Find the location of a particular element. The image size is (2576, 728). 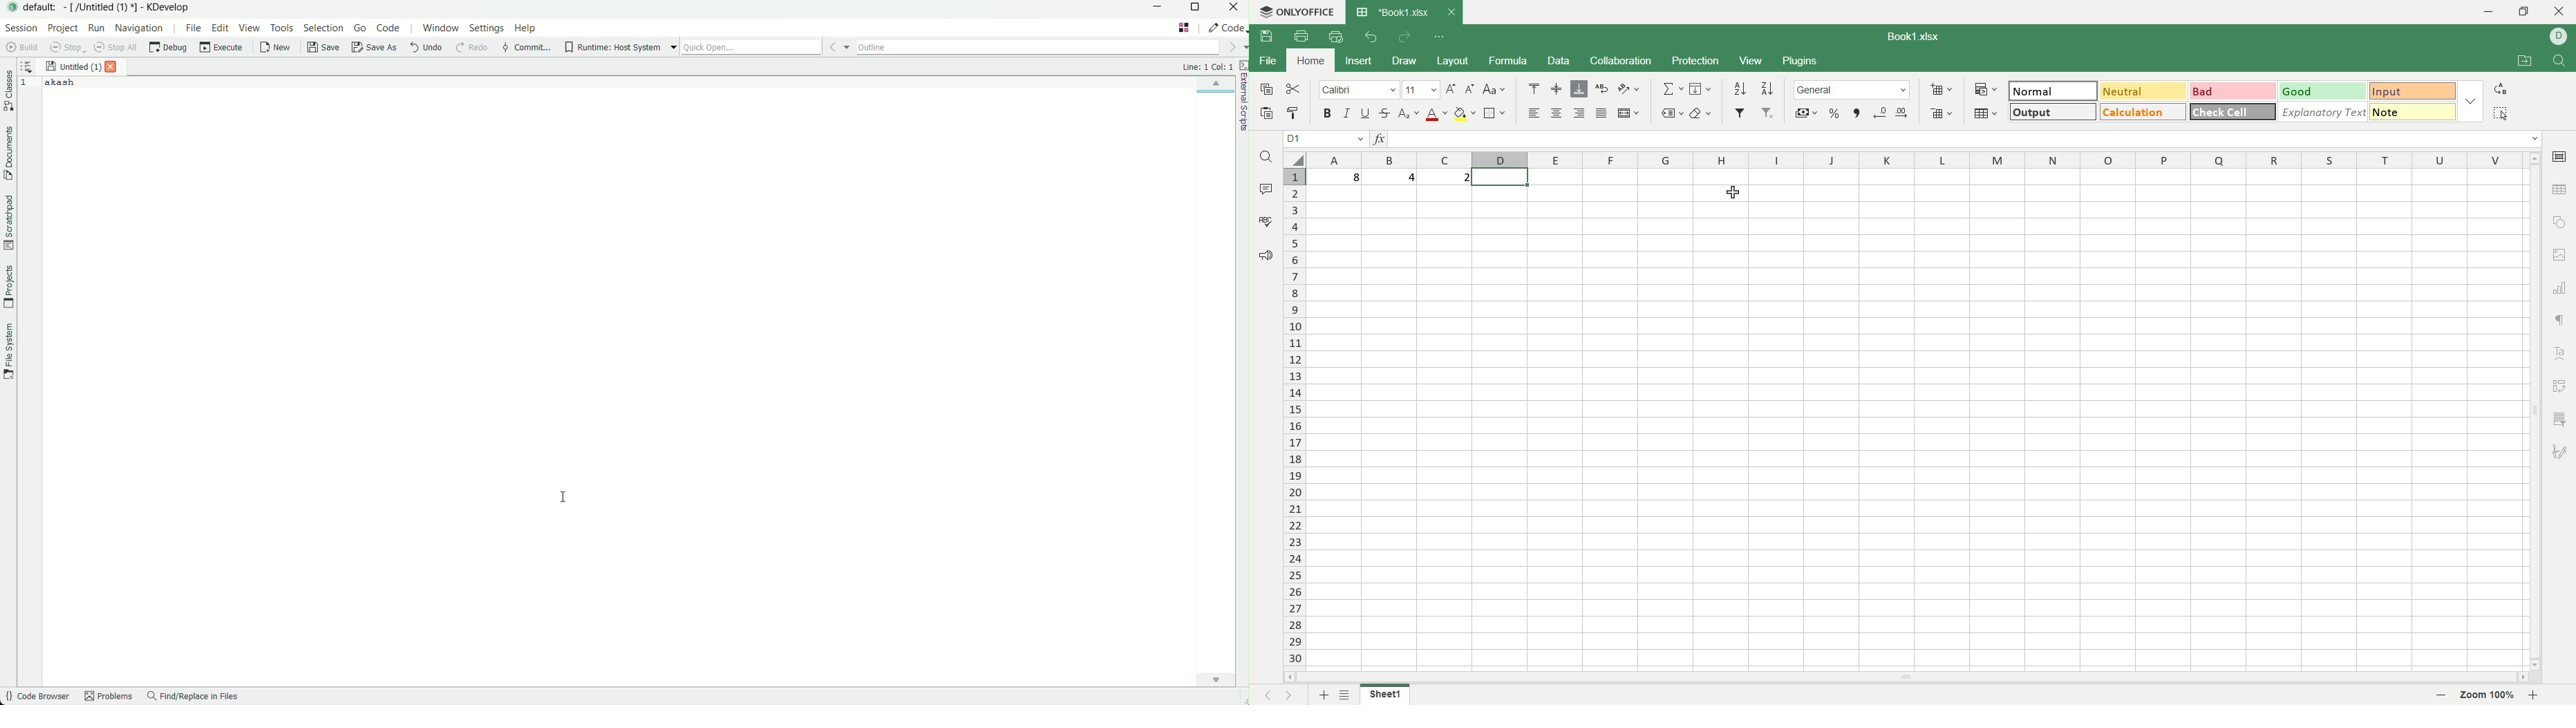

chart settings is located at coordinates (2562, 288).